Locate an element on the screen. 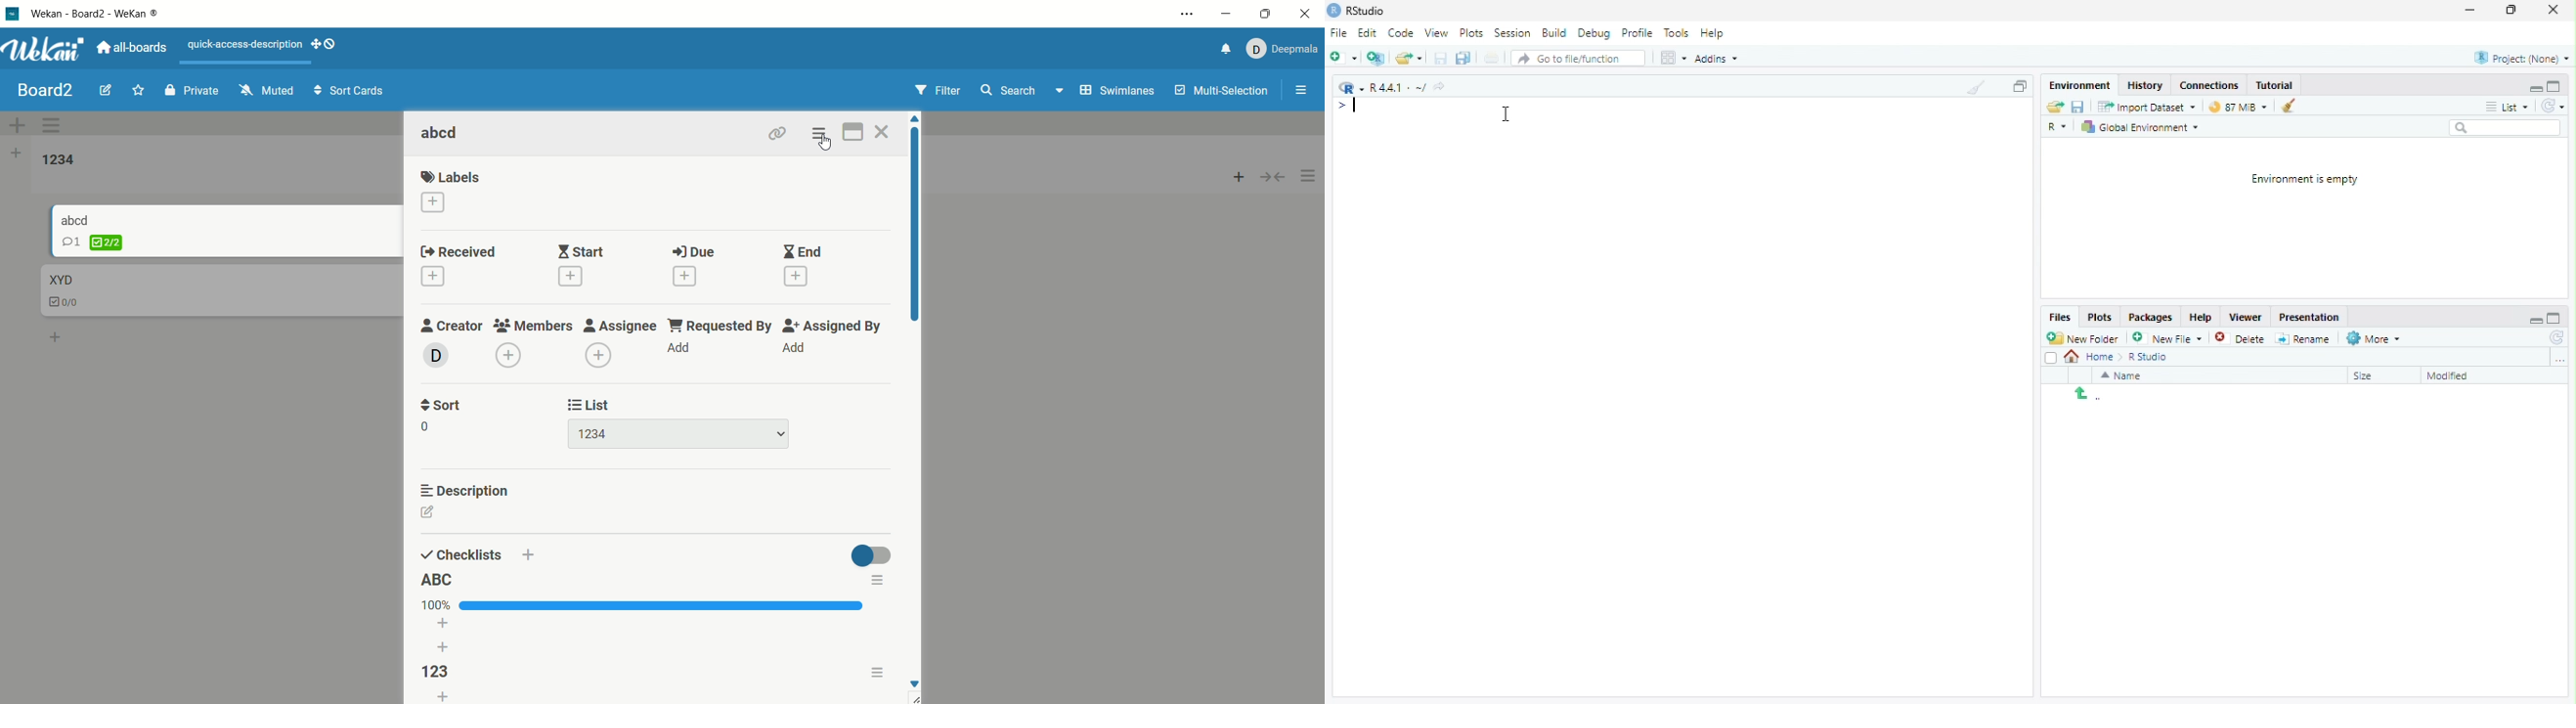  File is located at coordinates (1338, 32).